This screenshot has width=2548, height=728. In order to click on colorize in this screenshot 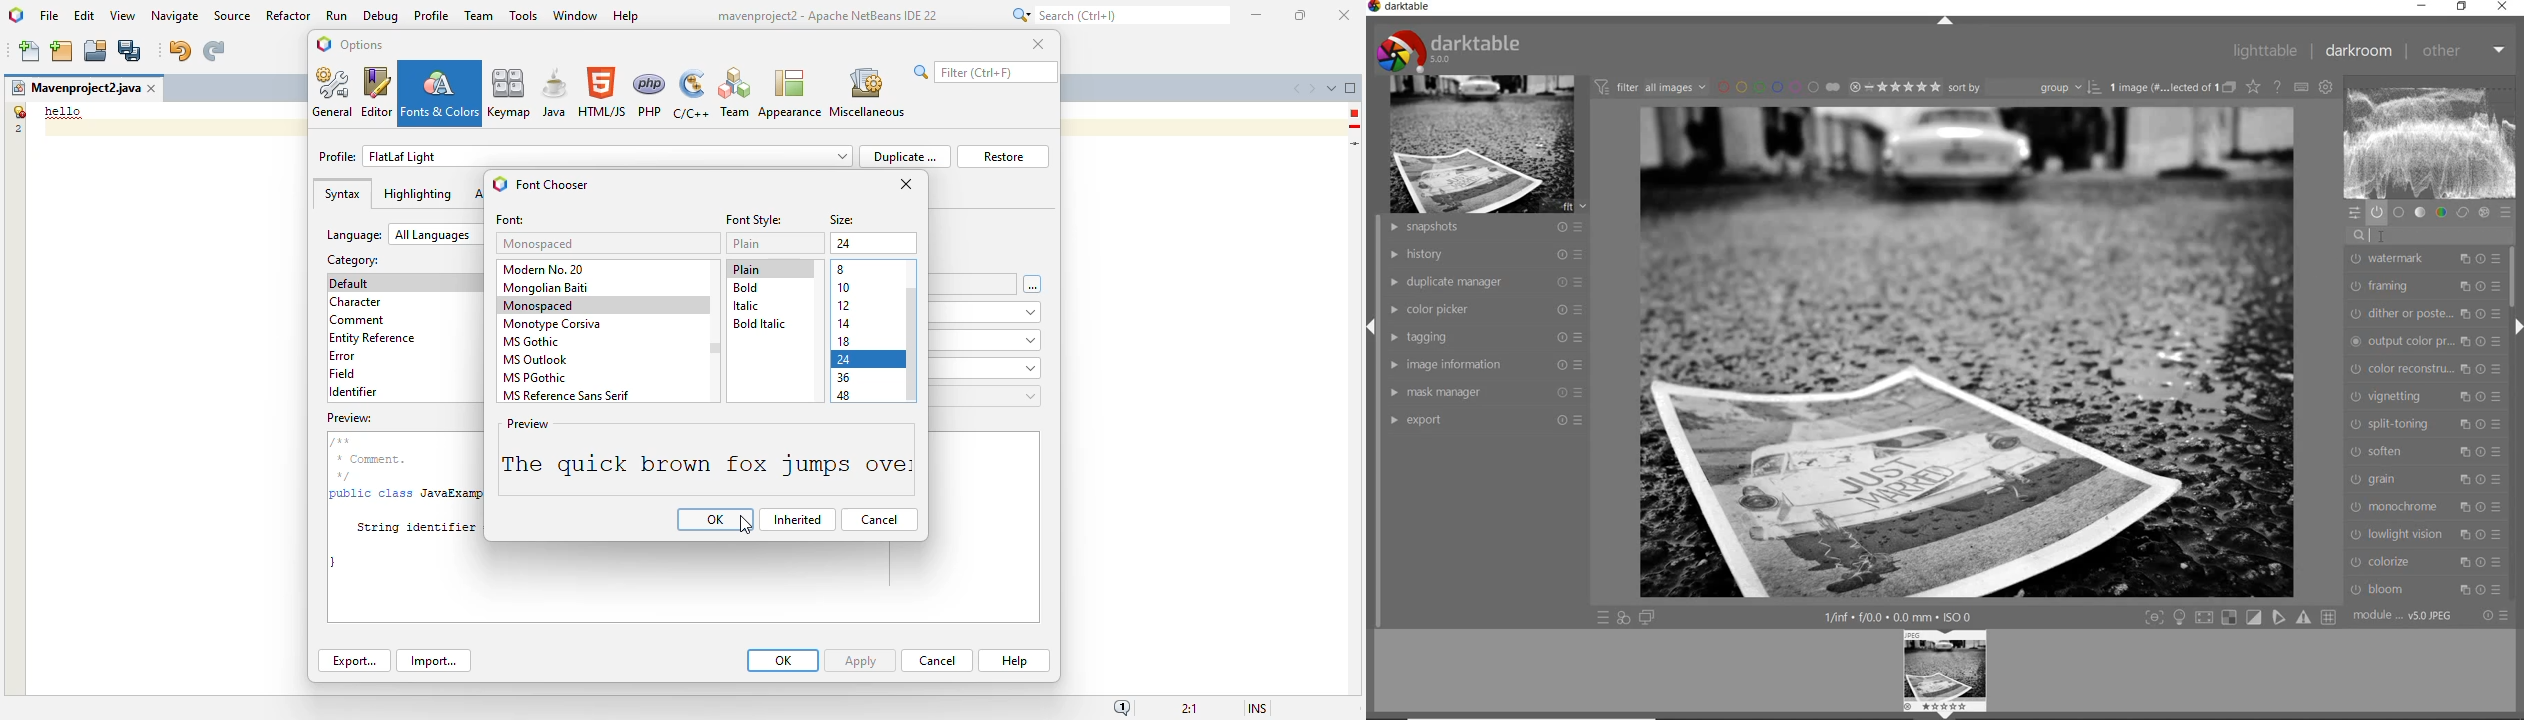, I will do `click(2425, 563)`.